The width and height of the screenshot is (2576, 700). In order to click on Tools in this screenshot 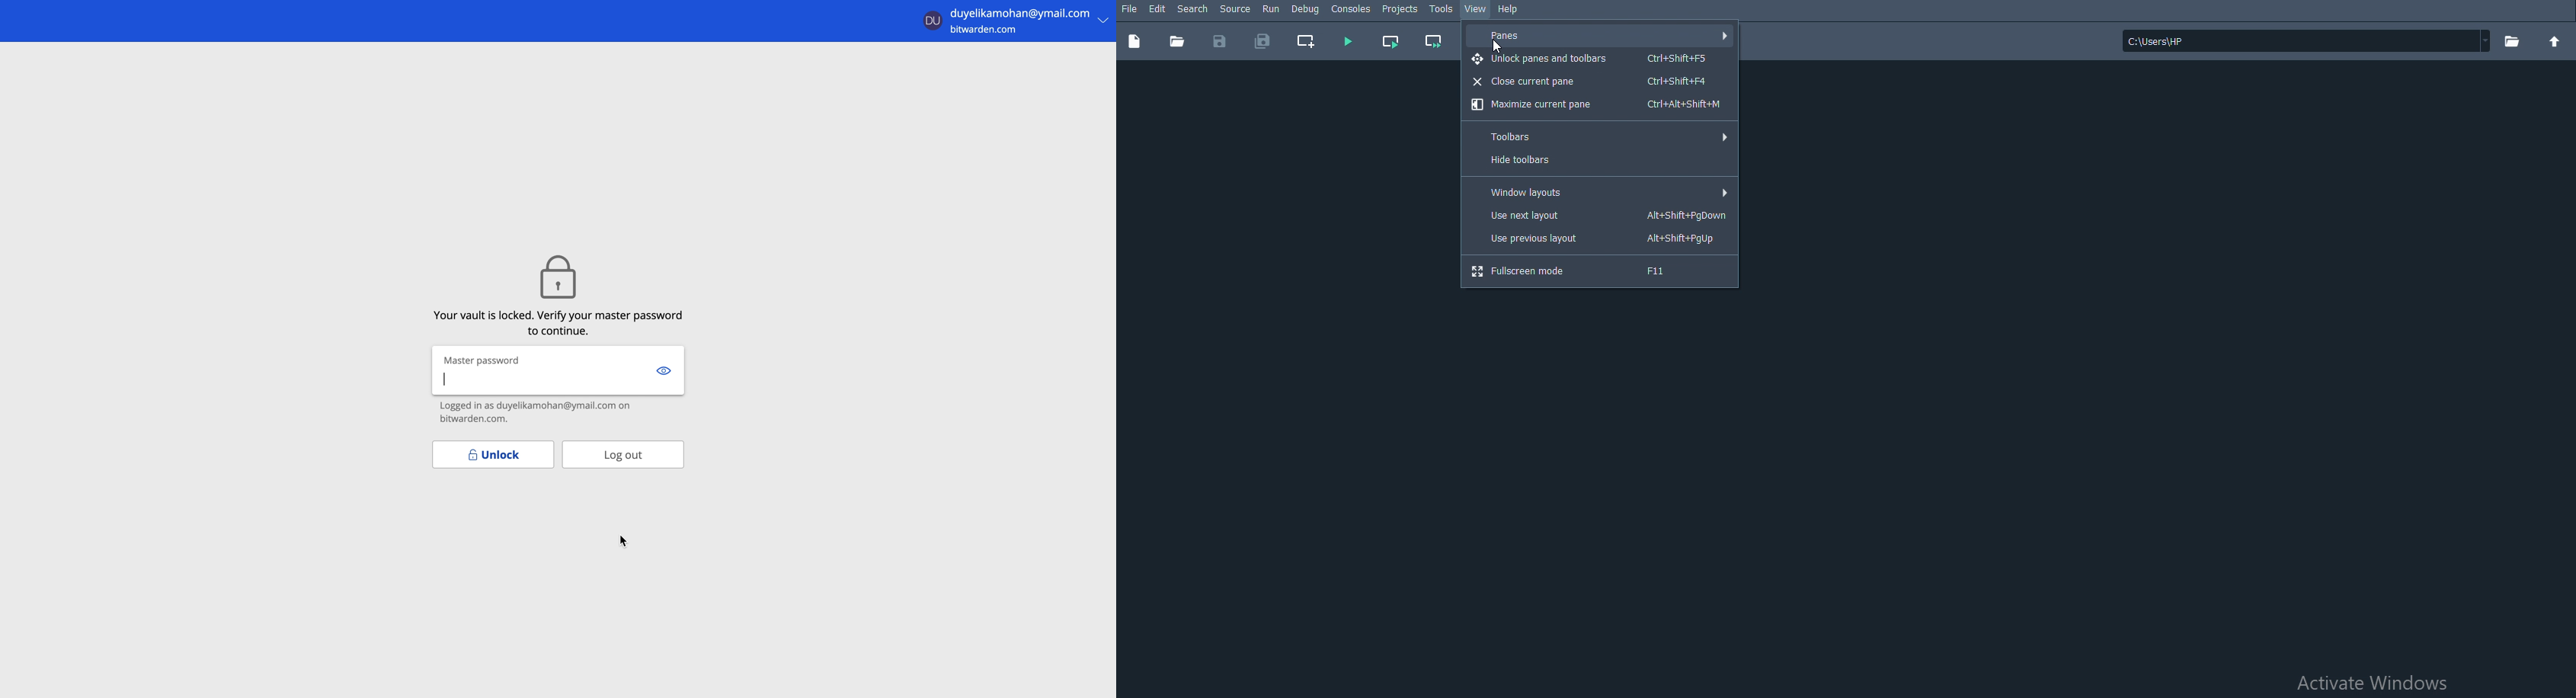, I will do `click(1442, 8)`.